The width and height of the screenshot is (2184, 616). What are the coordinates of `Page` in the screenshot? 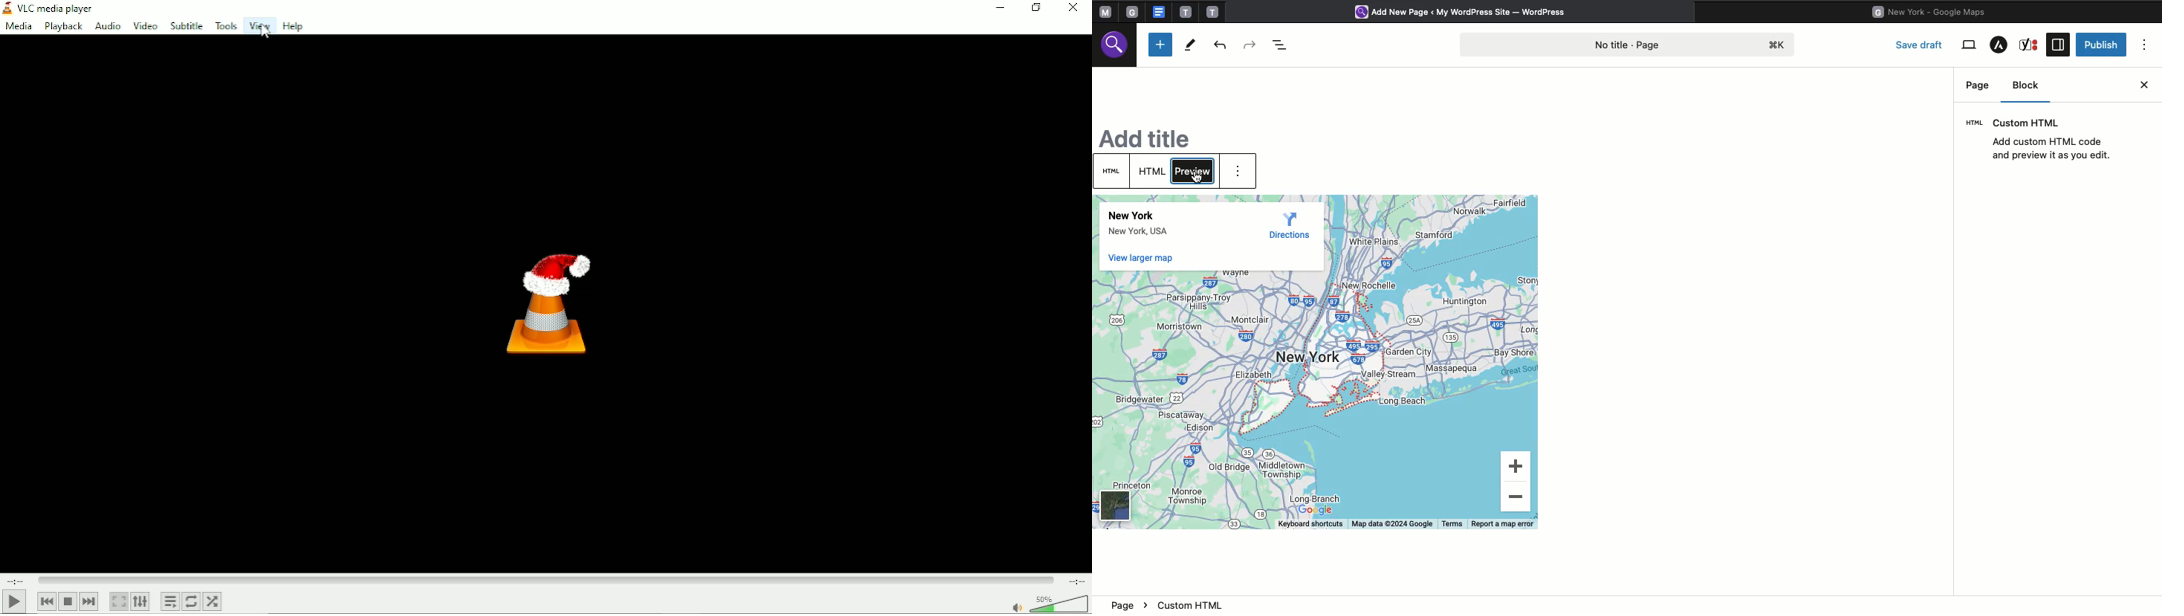 It's located at (1978, 85).